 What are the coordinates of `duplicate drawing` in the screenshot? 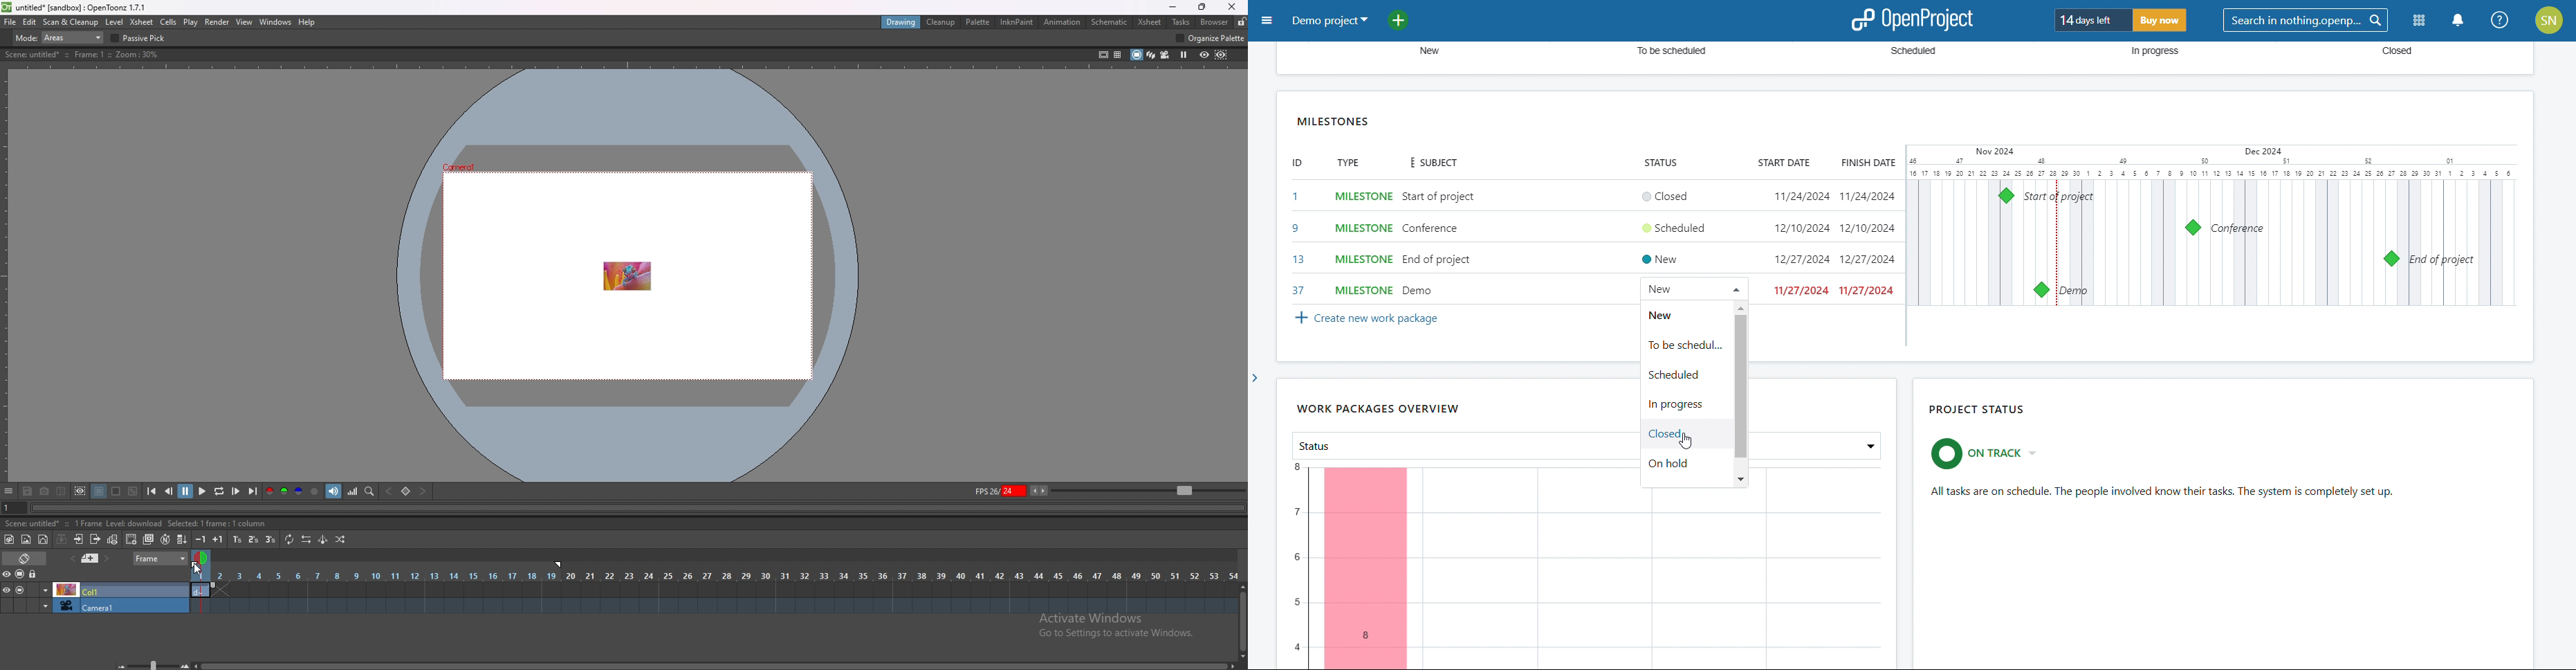 It's located at (149, 539).